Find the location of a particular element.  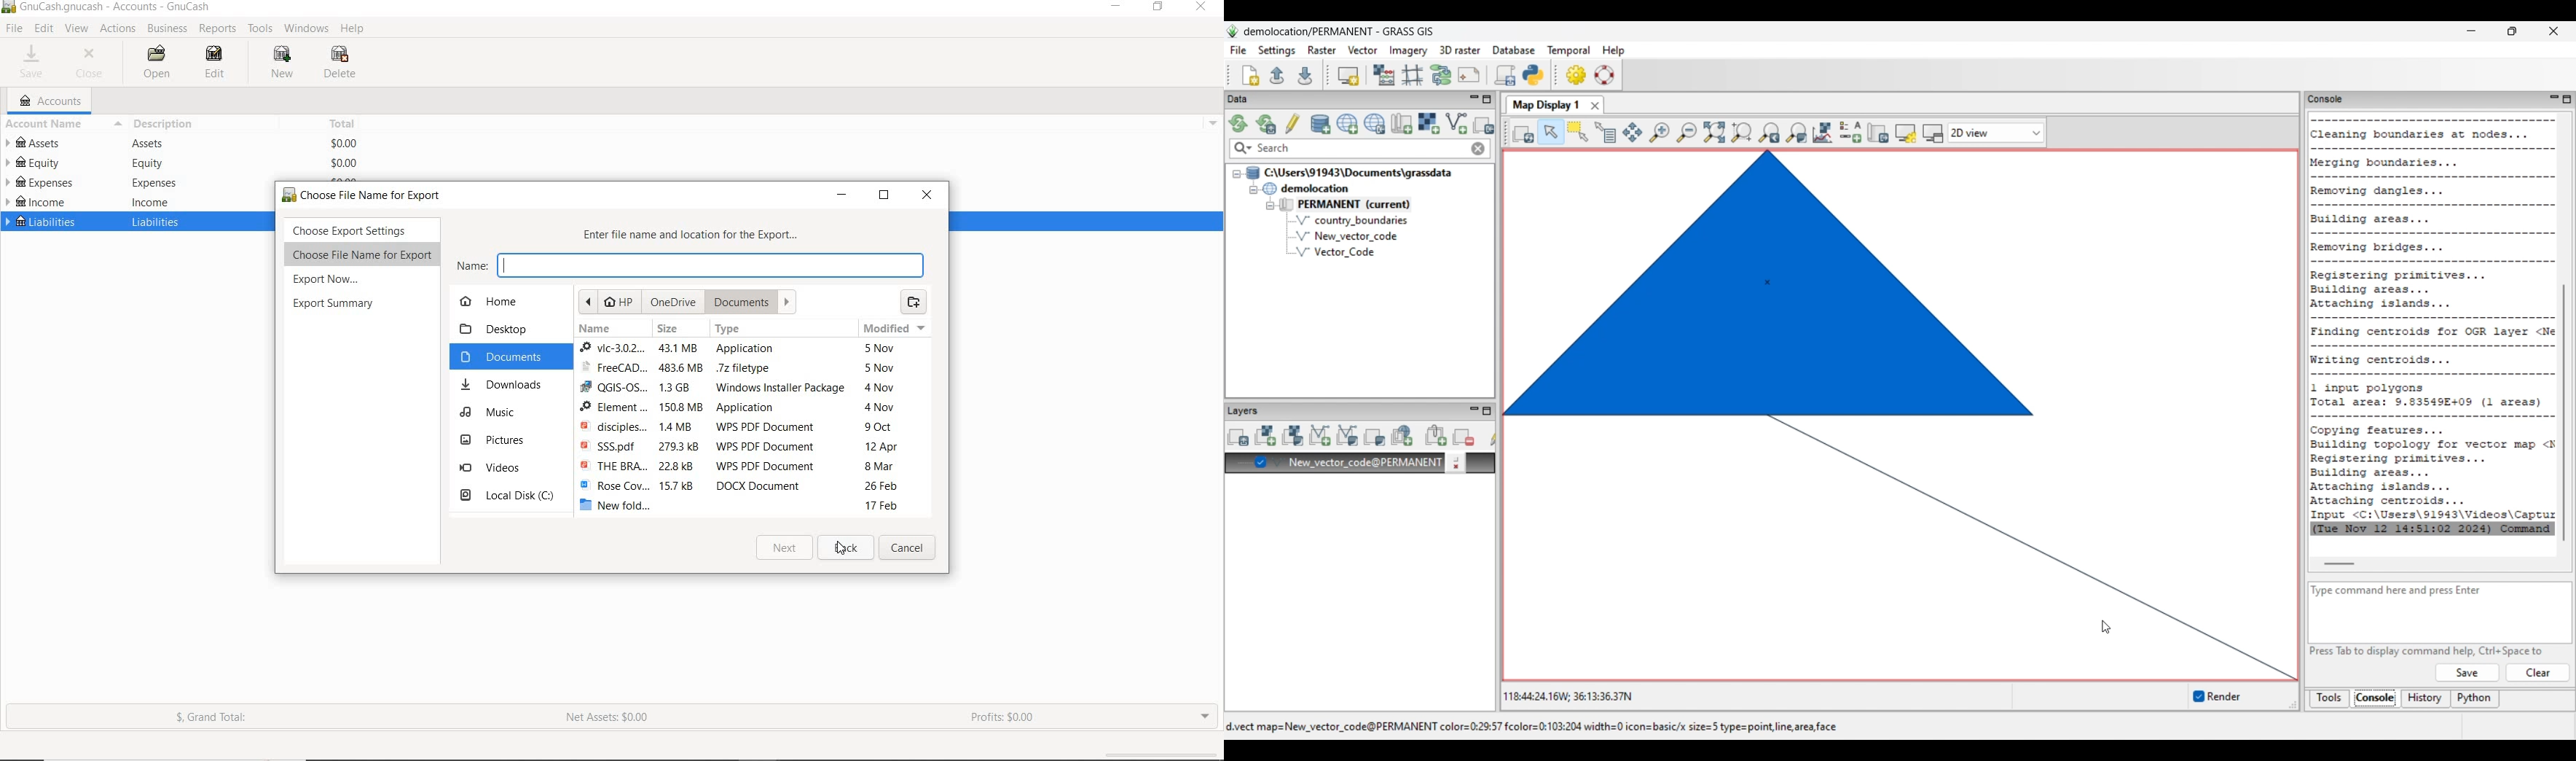

EQUITY is located at coordinates (38, 163).